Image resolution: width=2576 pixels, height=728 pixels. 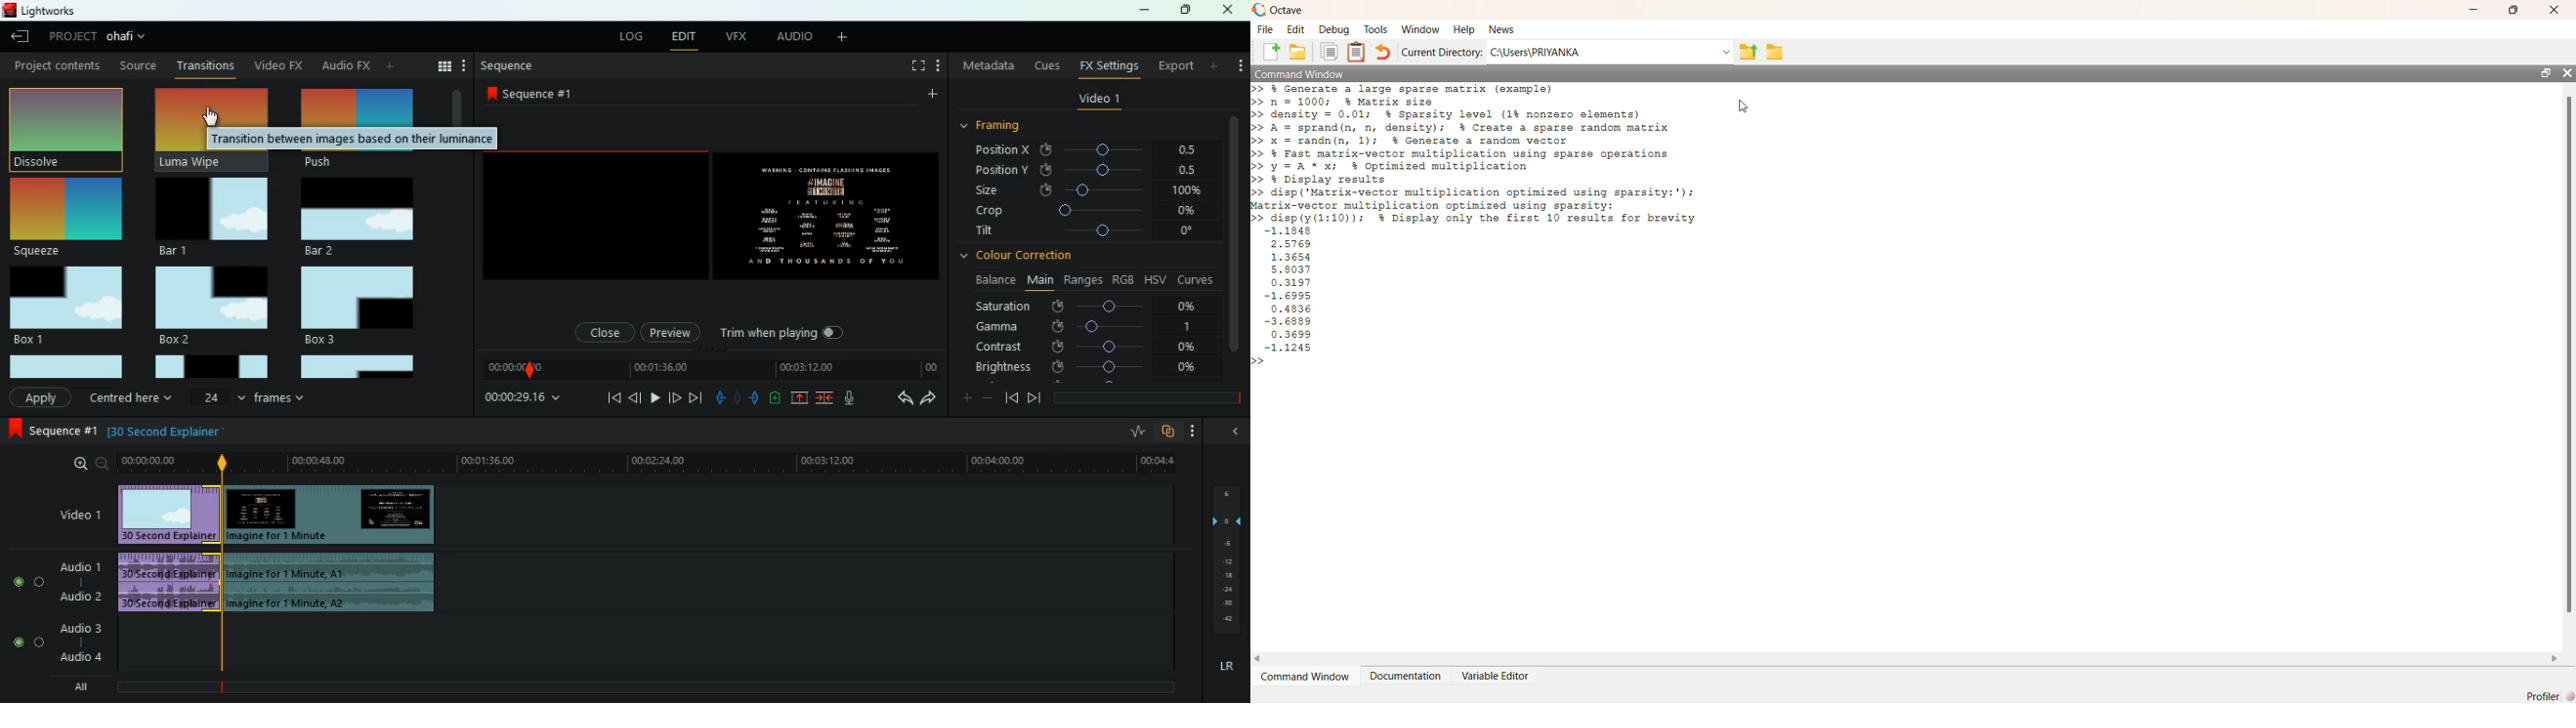 What do you see at coordinates (134, 396) in the screenshot?
I see `centered here` at bounding box center [134, 396].